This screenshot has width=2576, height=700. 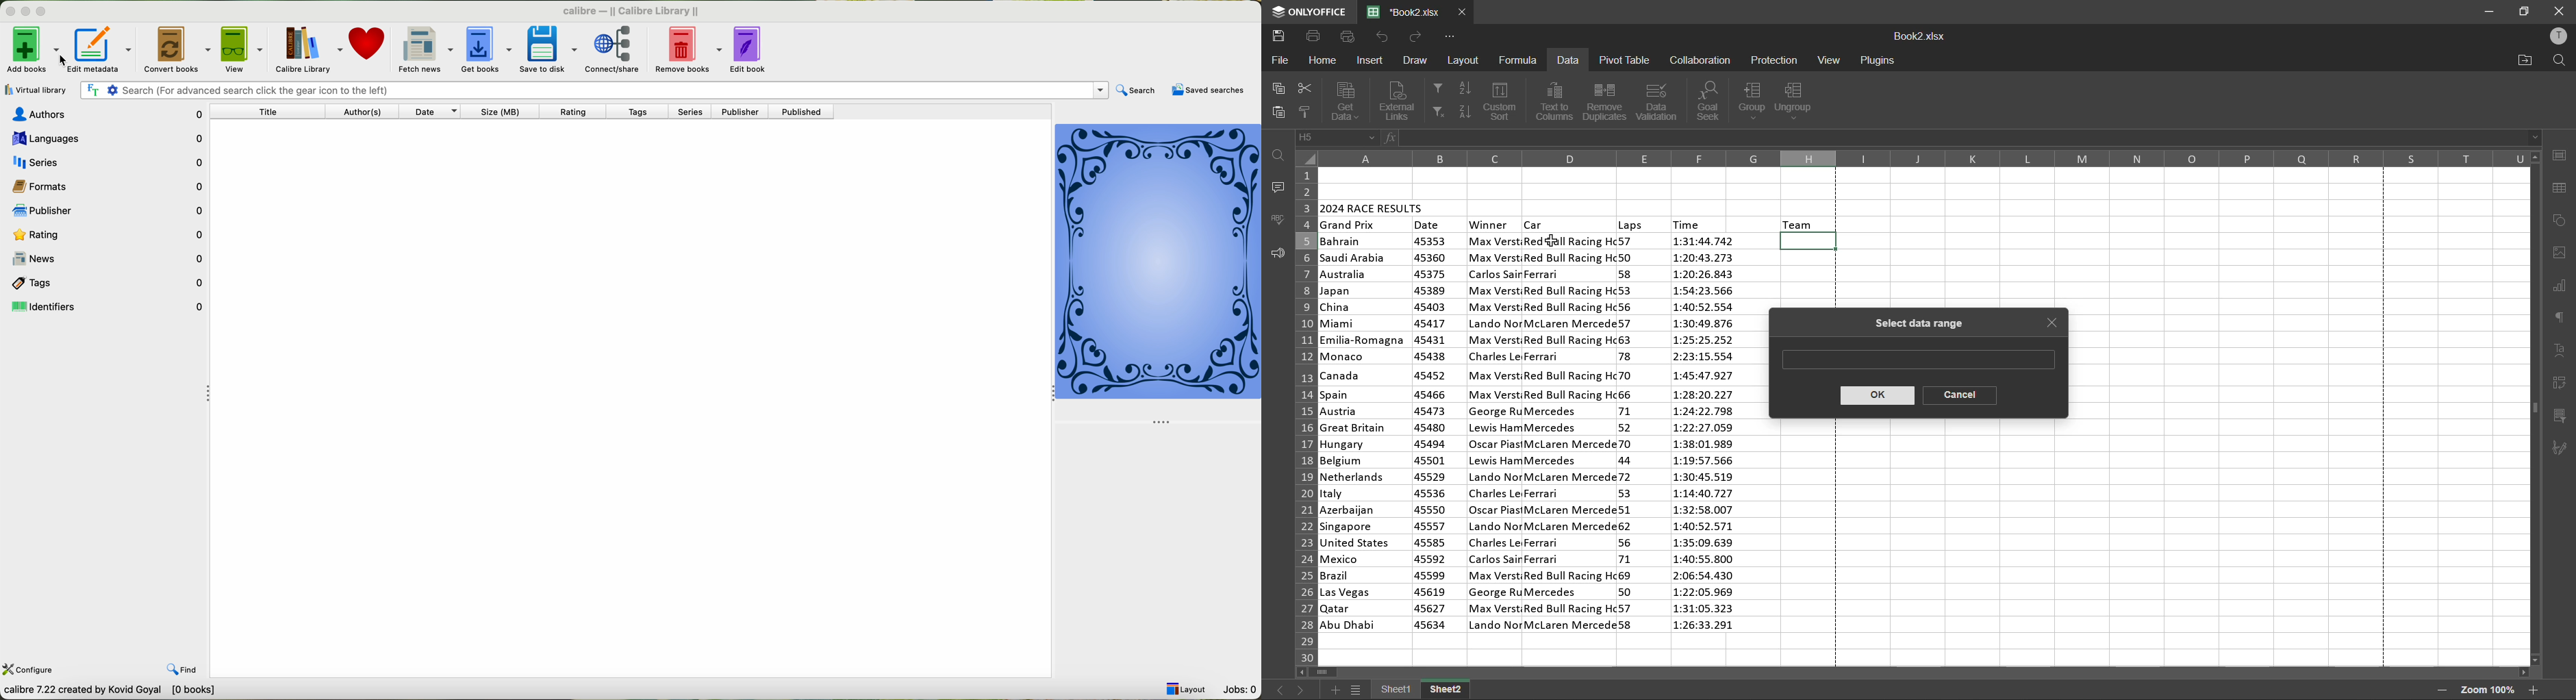 What do you see at coordinates (1282, 36) in the screenshot?
I see `save` at bounding box center [1282, 36].